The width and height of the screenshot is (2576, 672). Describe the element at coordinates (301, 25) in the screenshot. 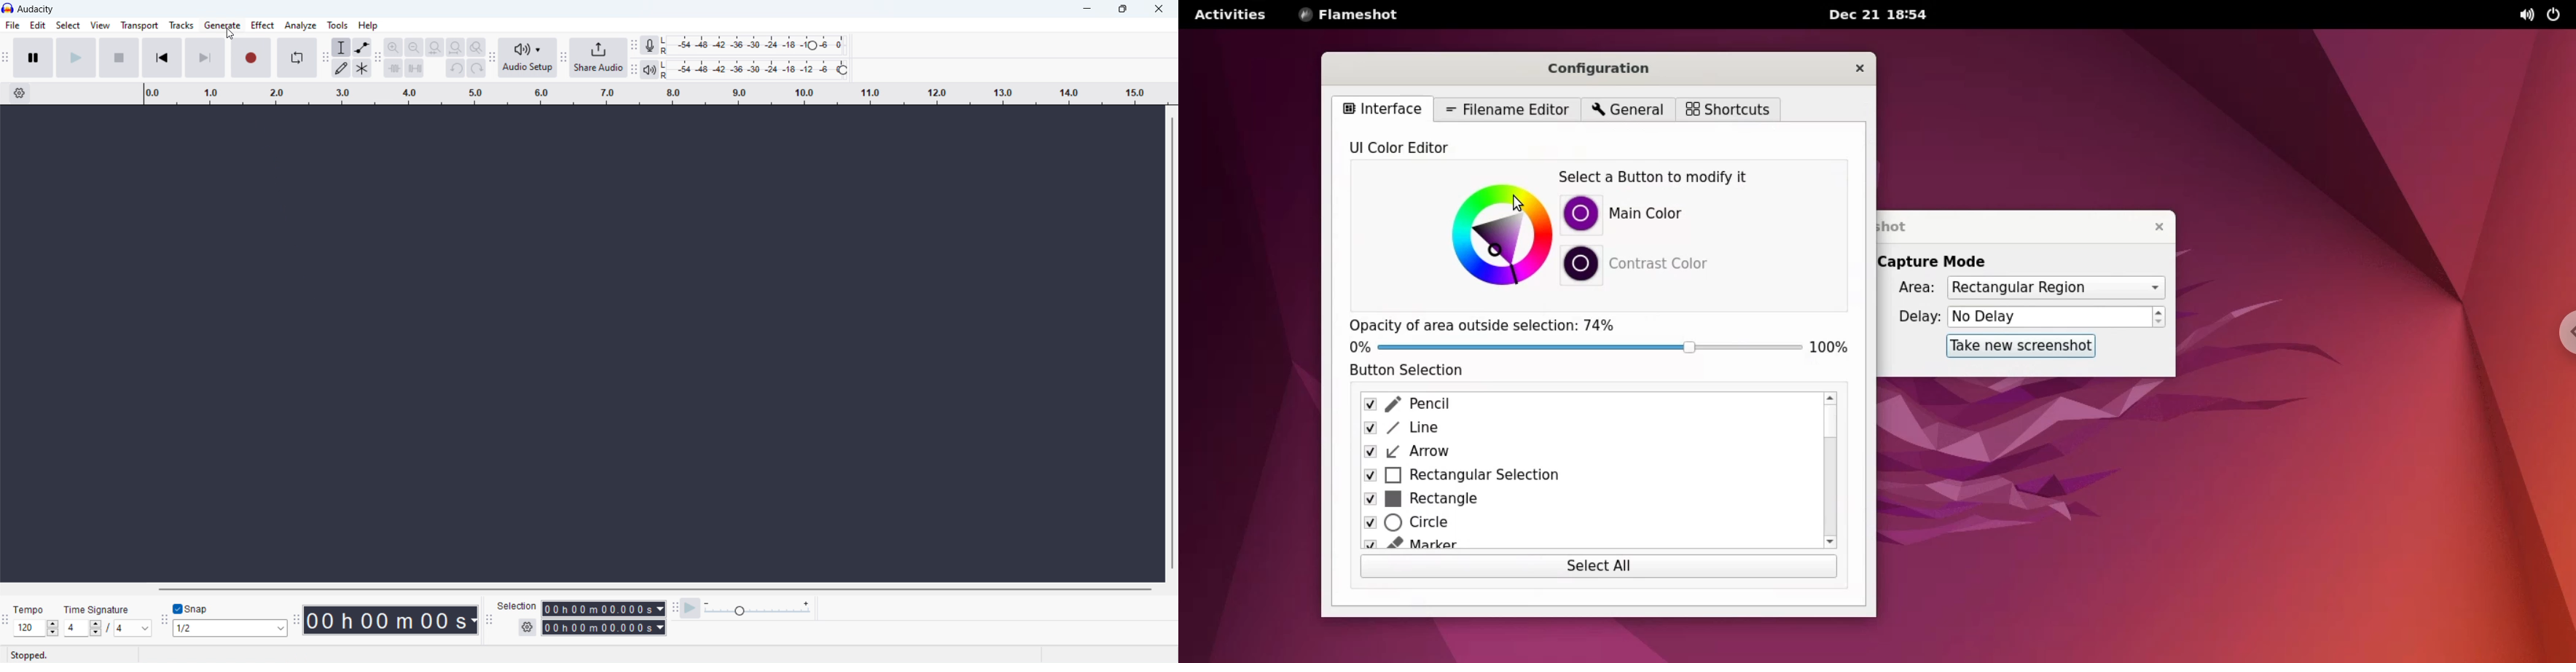

I see `analyze` at that location.